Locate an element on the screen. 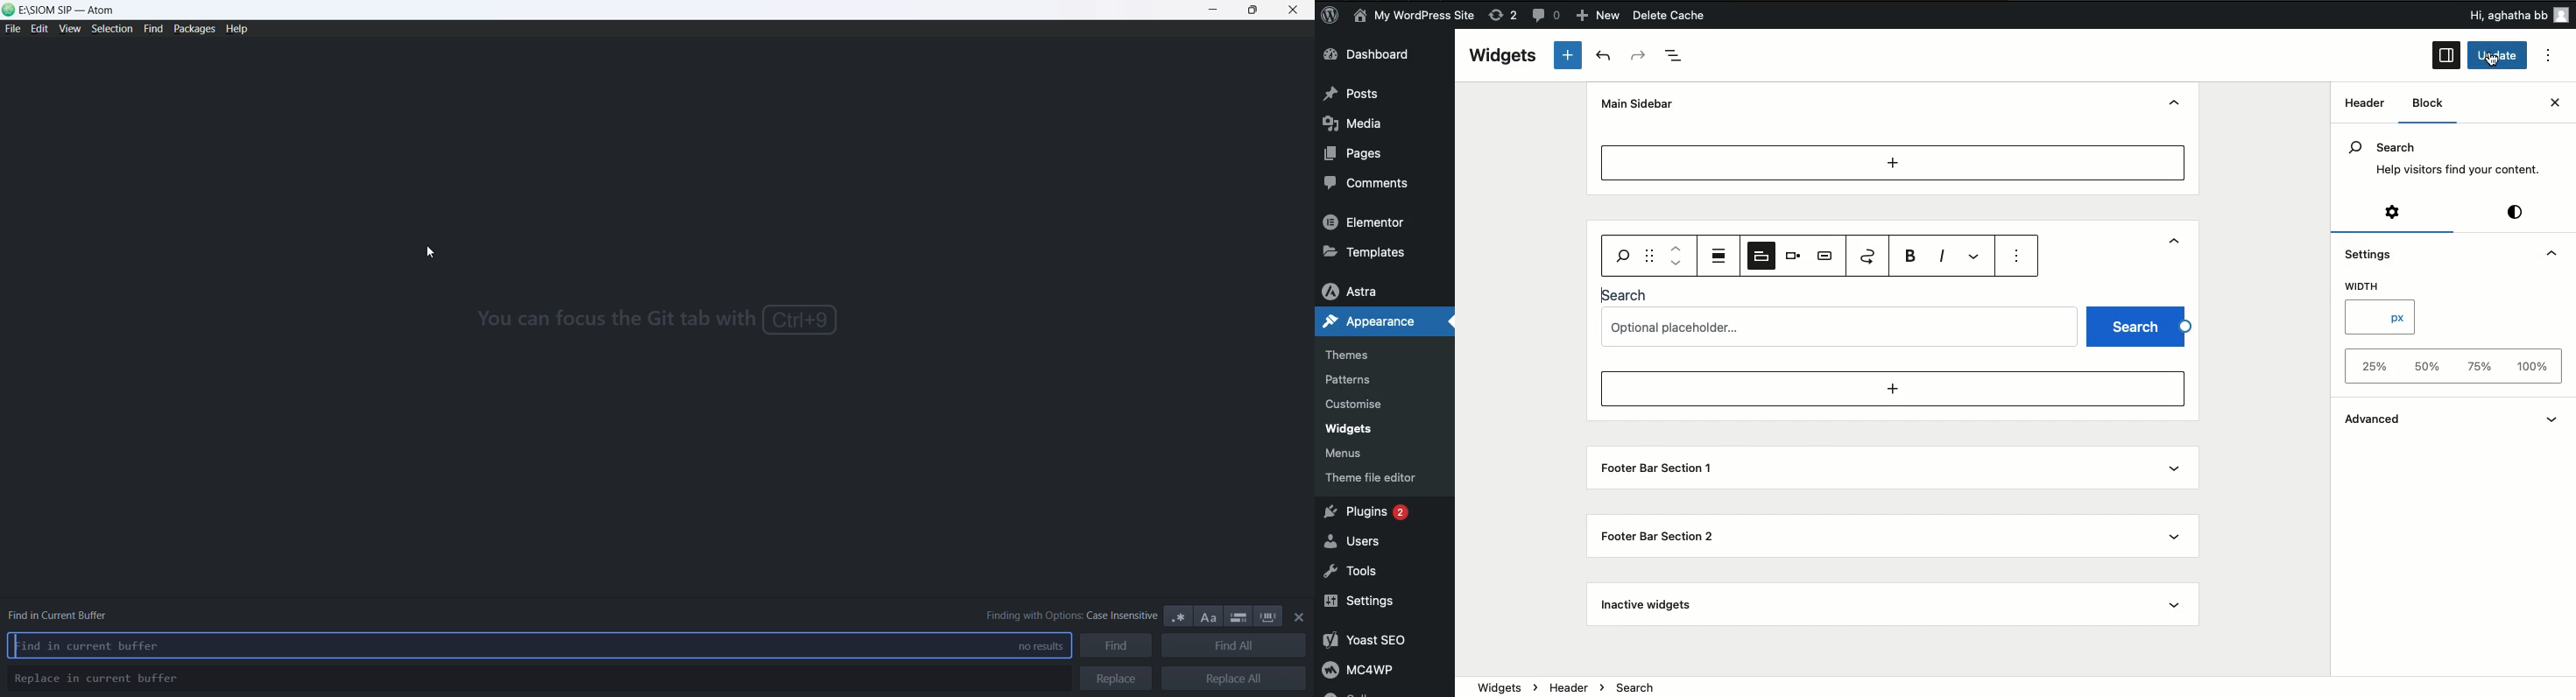 This screenshot has height=700, width=2576. see options is located at coordinates (2020, 257).